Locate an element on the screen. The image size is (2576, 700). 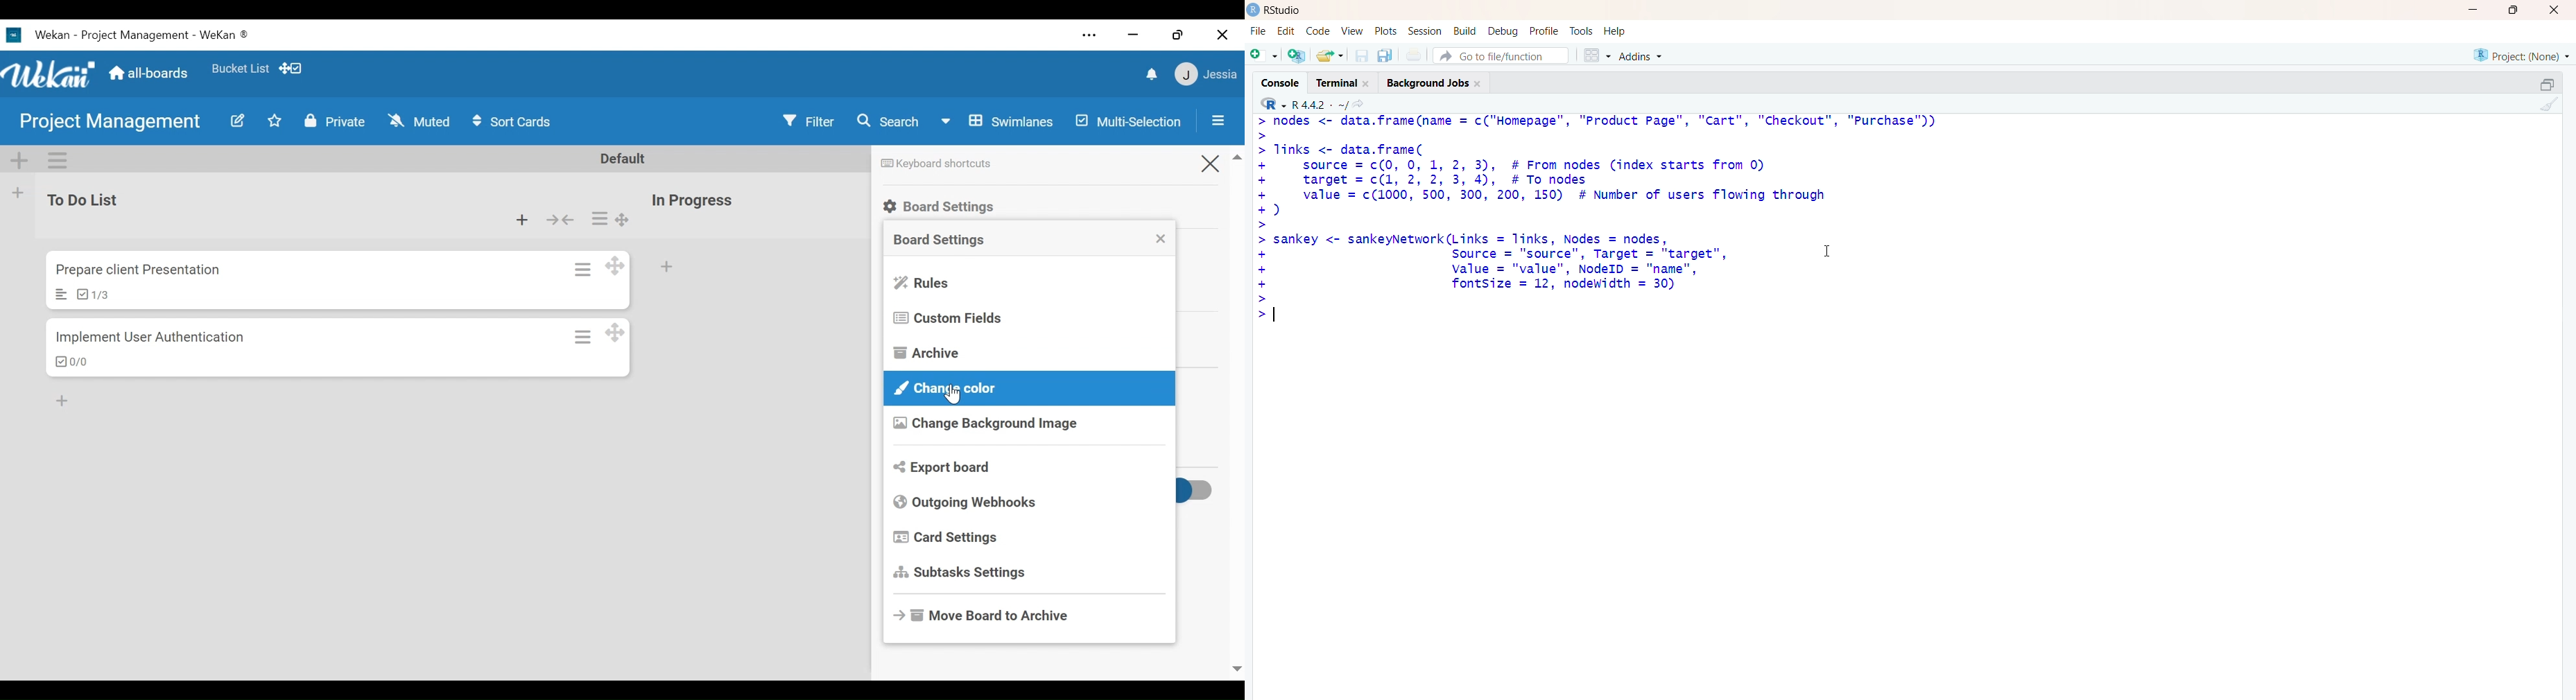
restore is located at coordinates (1180, 35).